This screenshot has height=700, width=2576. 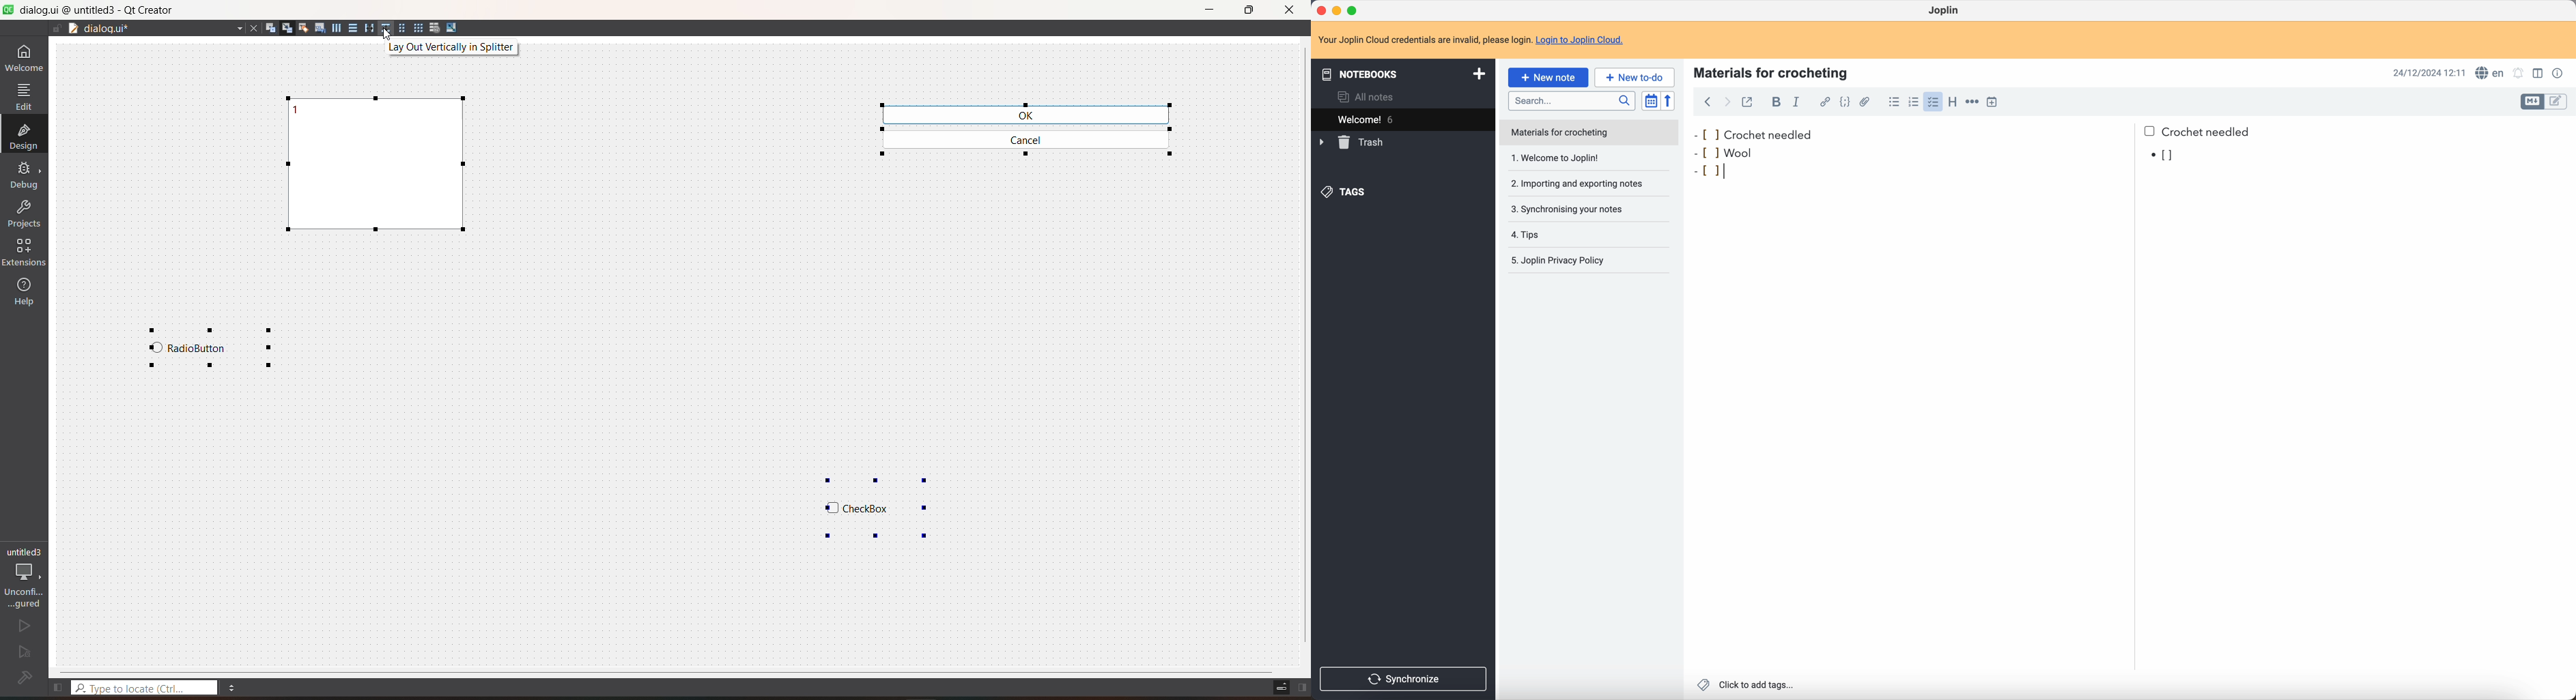 I want to click on tips, so click(x=1570, y=234).